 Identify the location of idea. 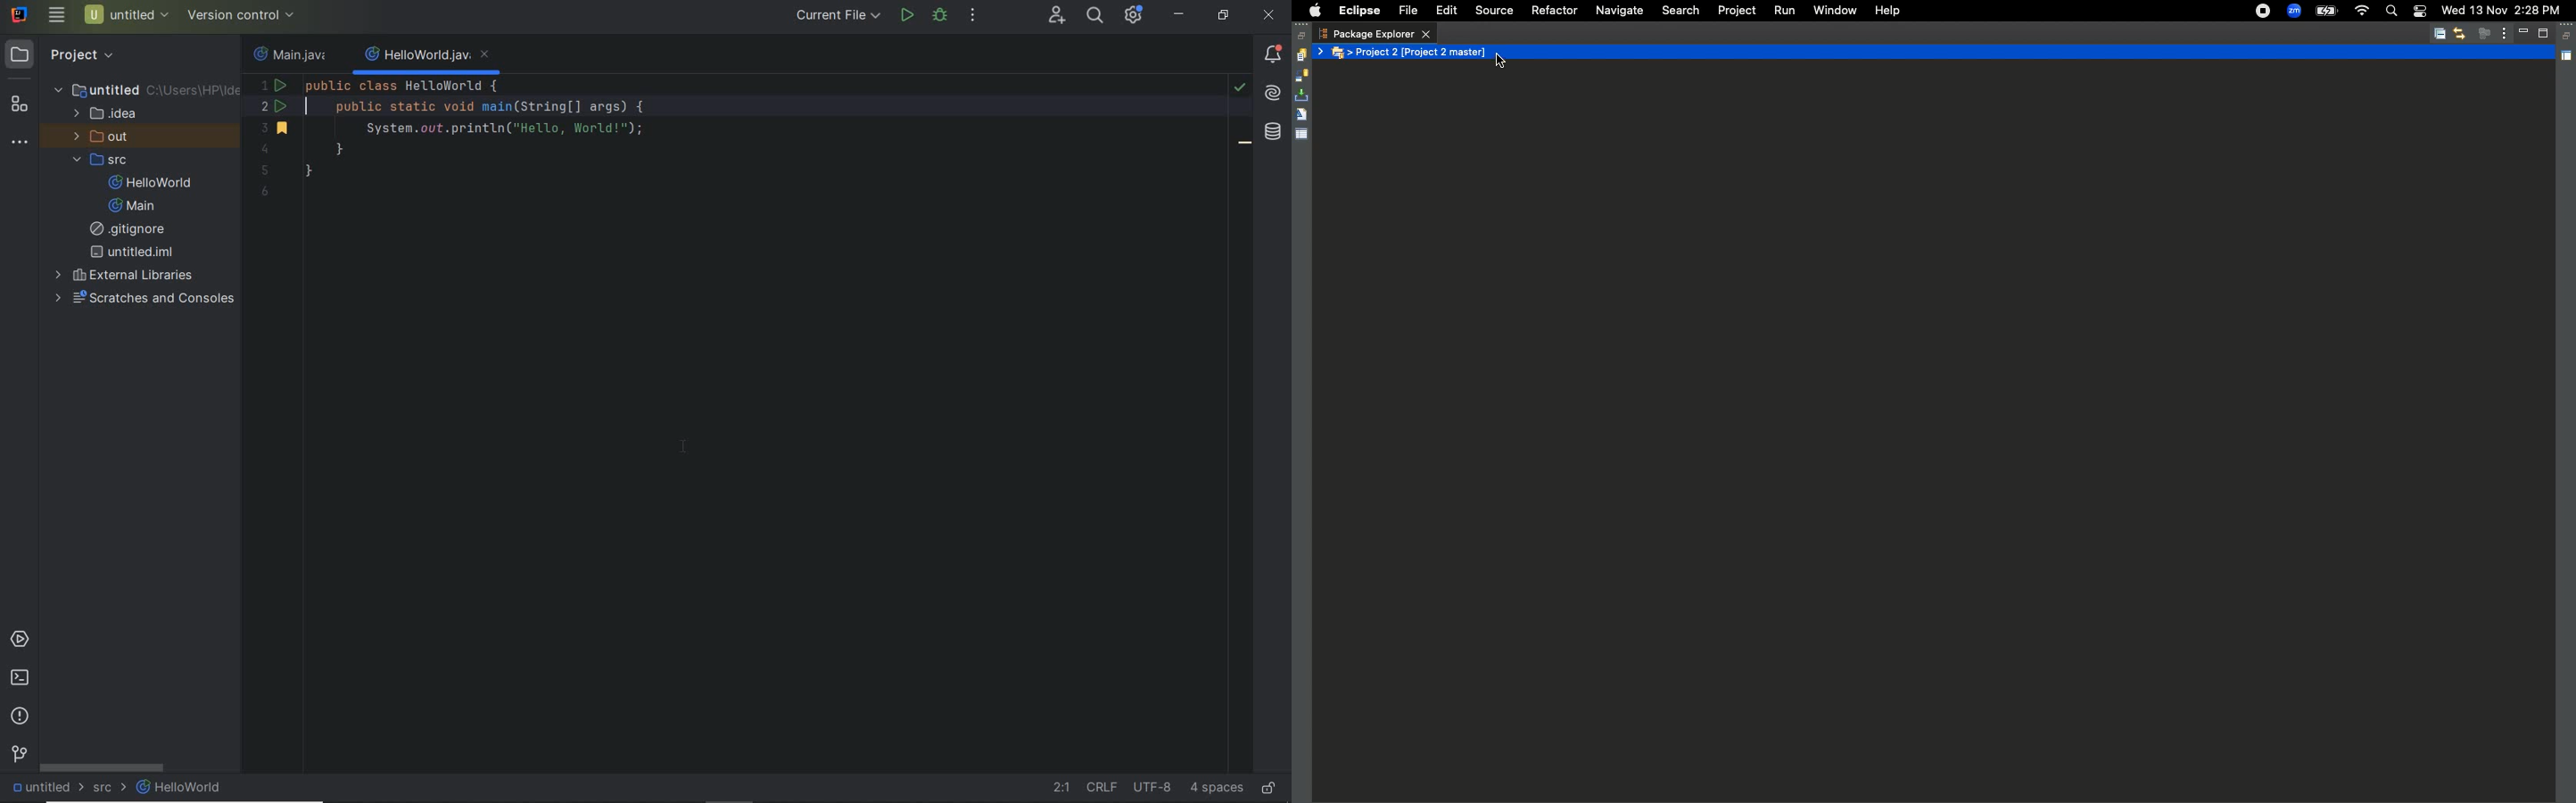
(108, 112).